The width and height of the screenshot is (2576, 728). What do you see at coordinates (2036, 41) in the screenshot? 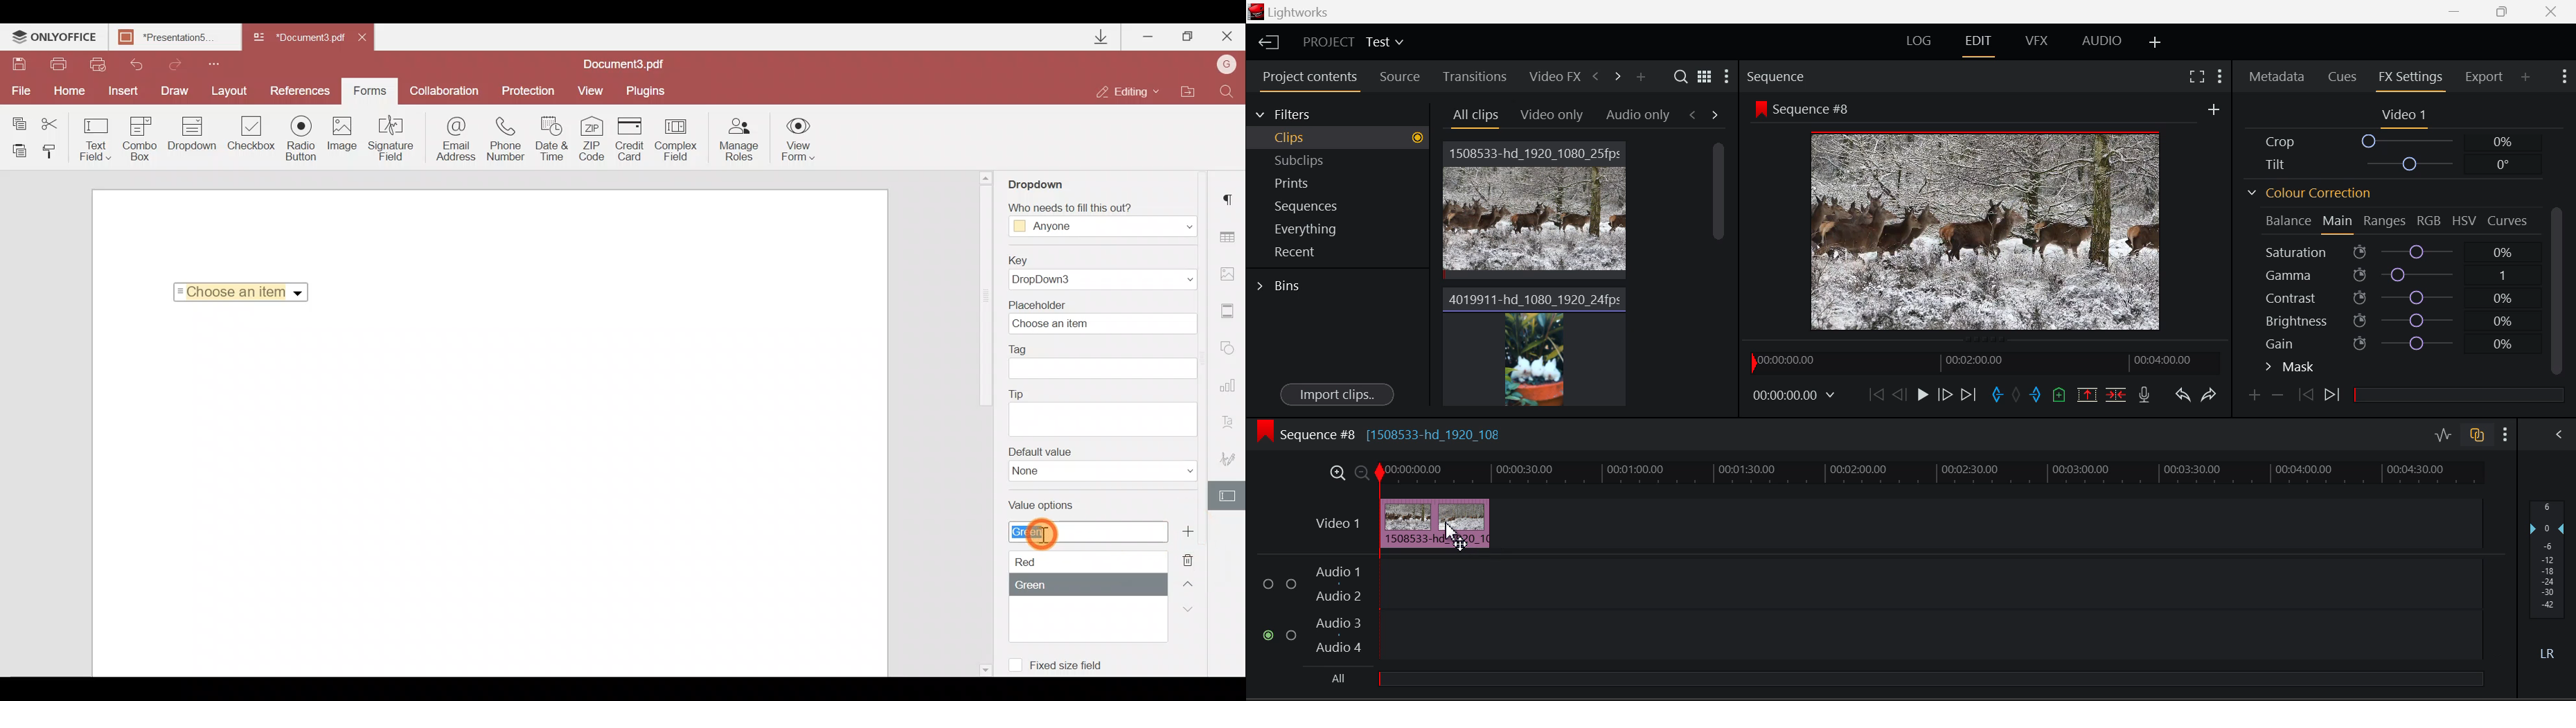
I see `VFX` at bounding box center [2036, 41].